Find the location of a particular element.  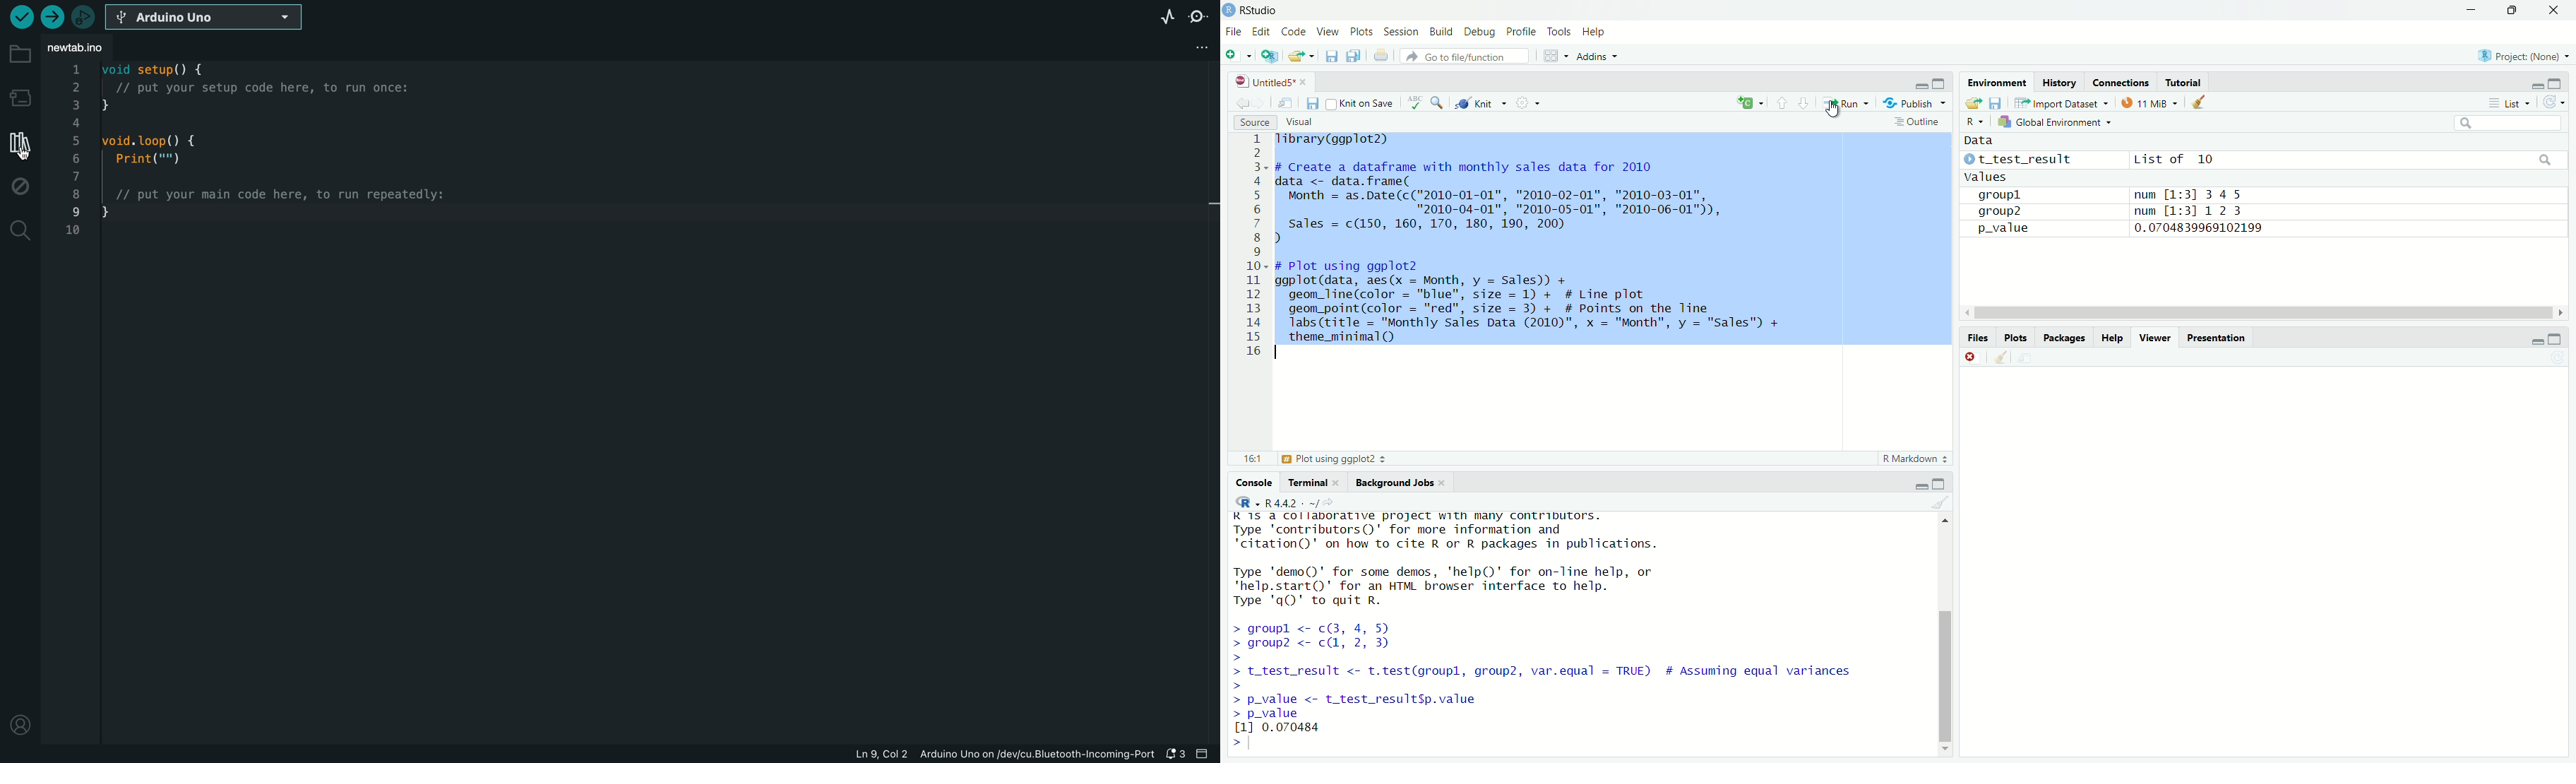

Code is located at coordinates (1294, 30).